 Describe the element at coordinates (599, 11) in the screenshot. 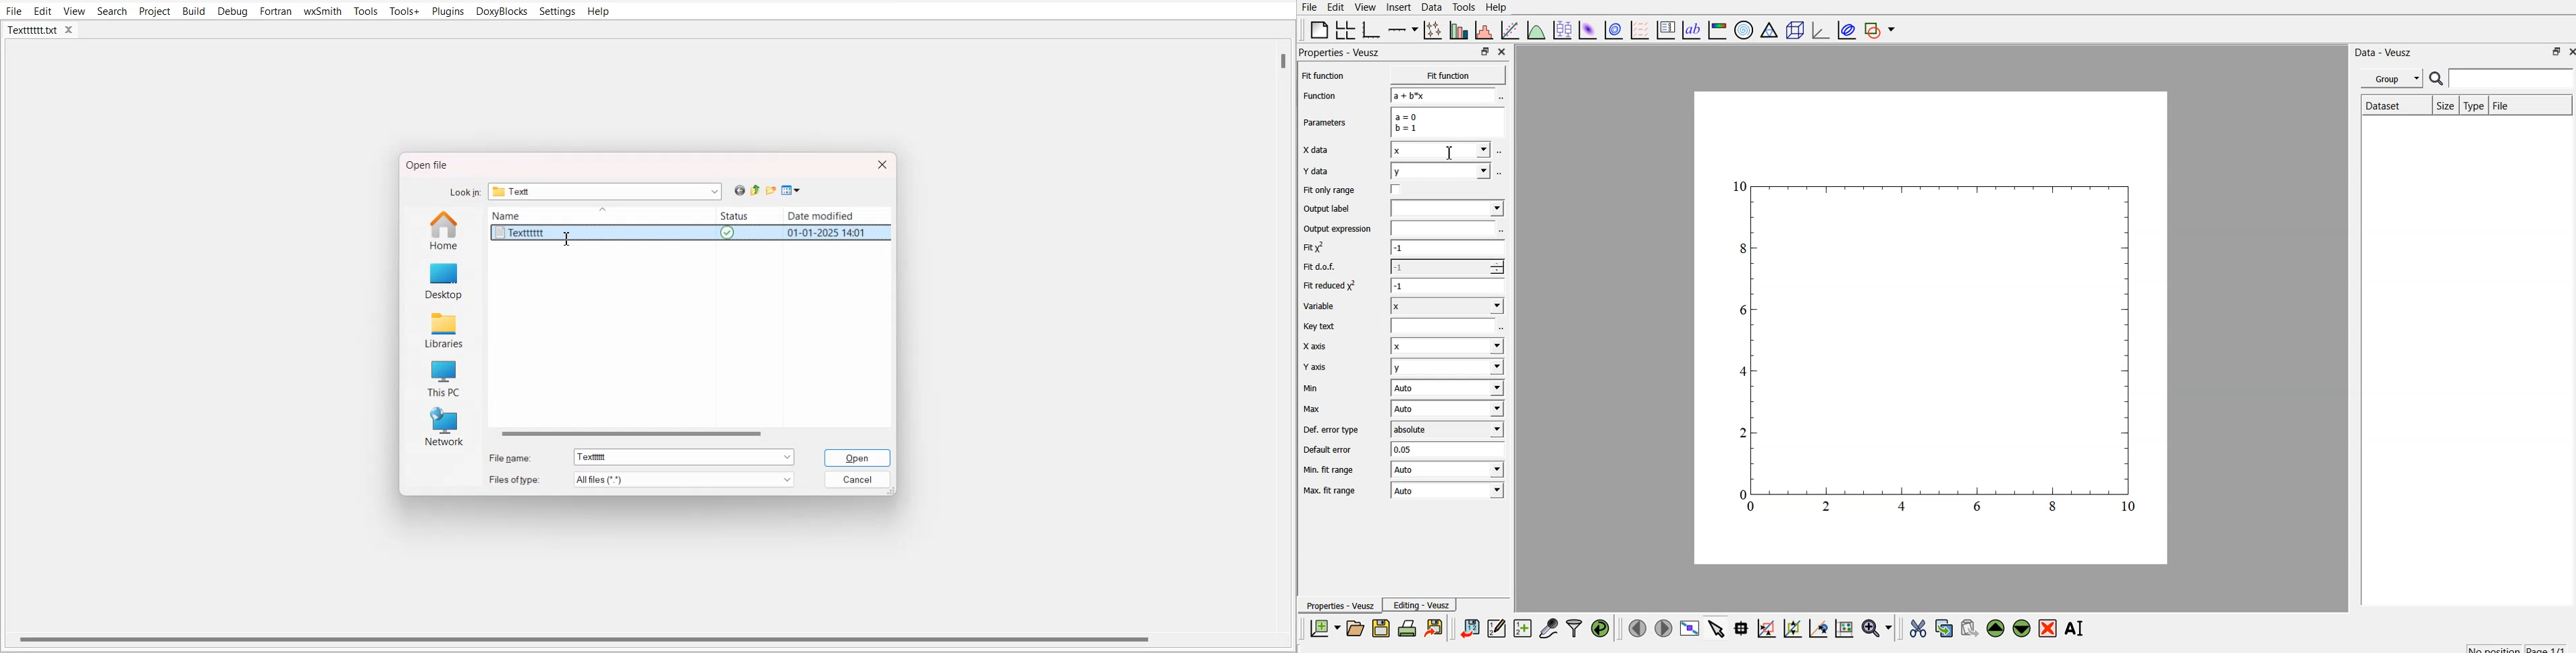

I see `Help` at that location.